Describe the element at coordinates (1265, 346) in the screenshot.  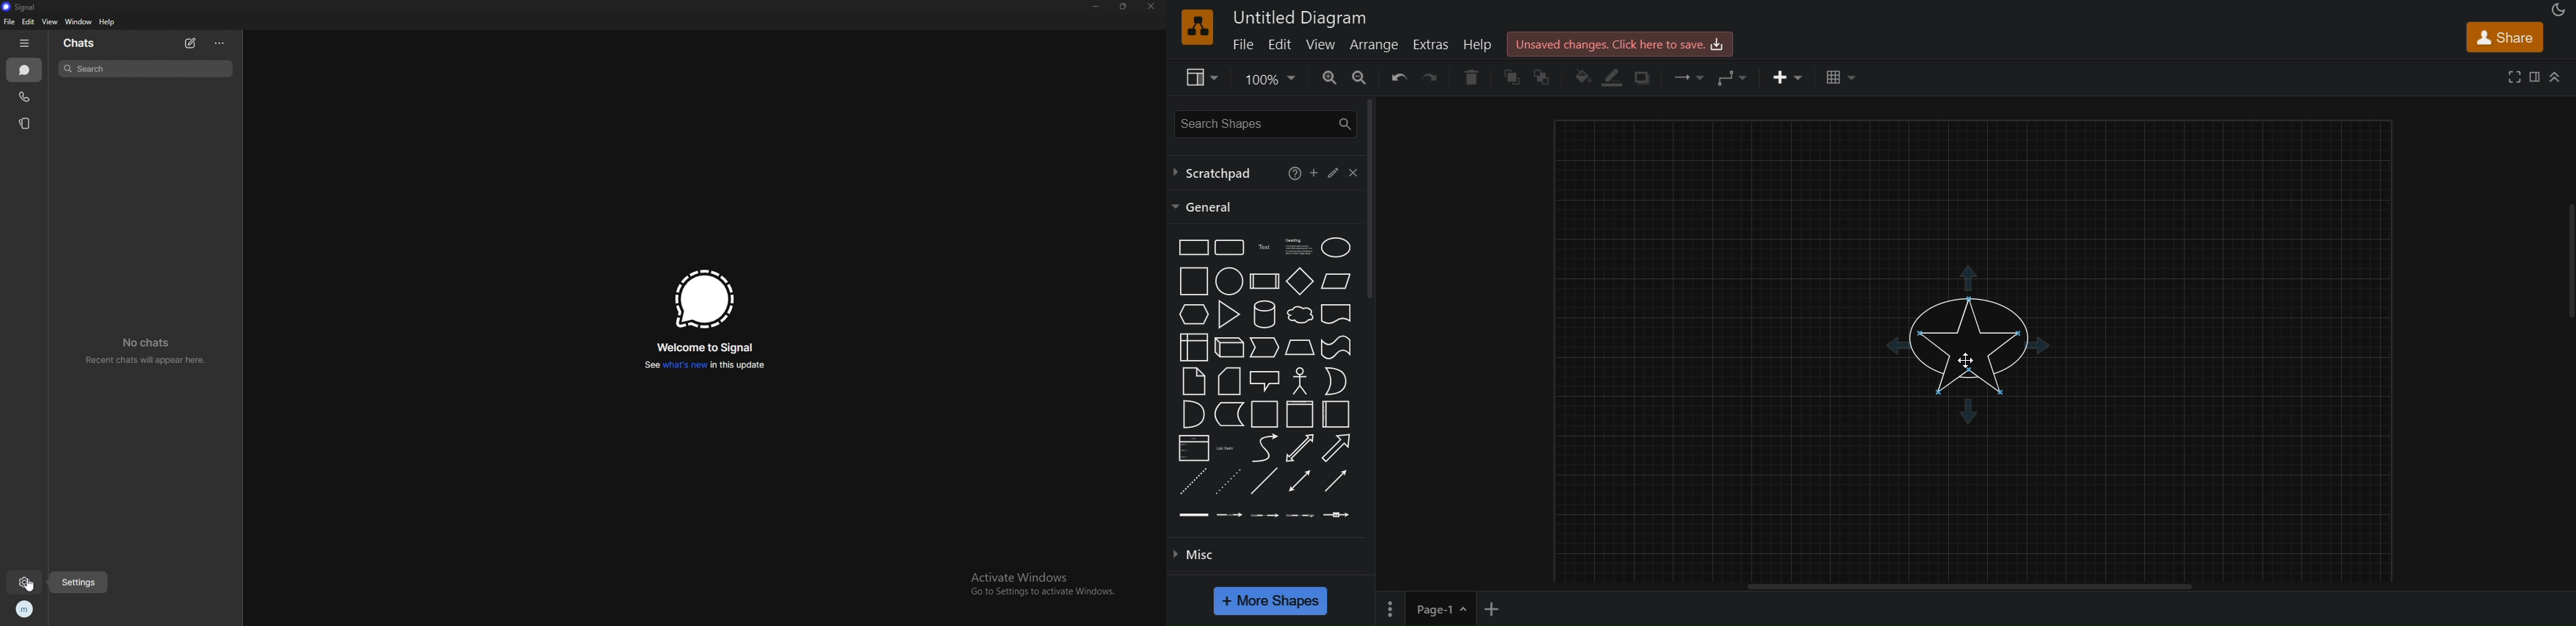
I see `step ` at that location.